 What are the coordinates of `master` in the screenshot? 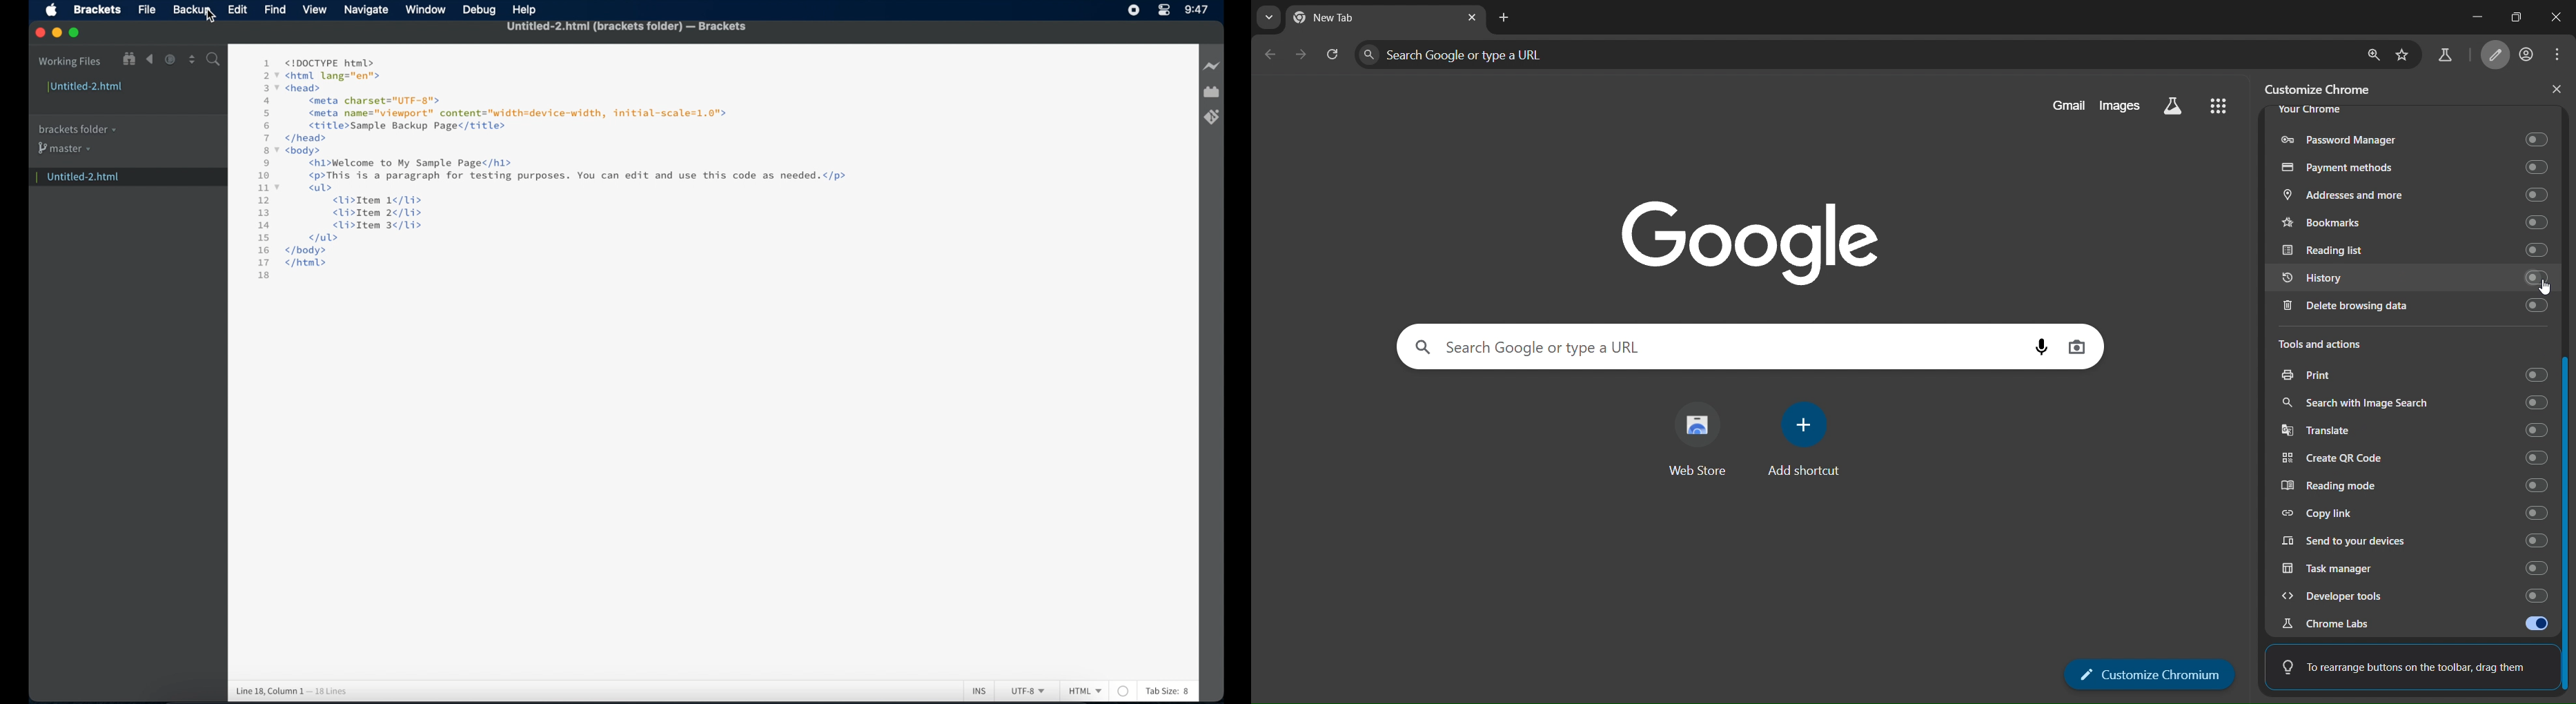 It's located at (66, 151).